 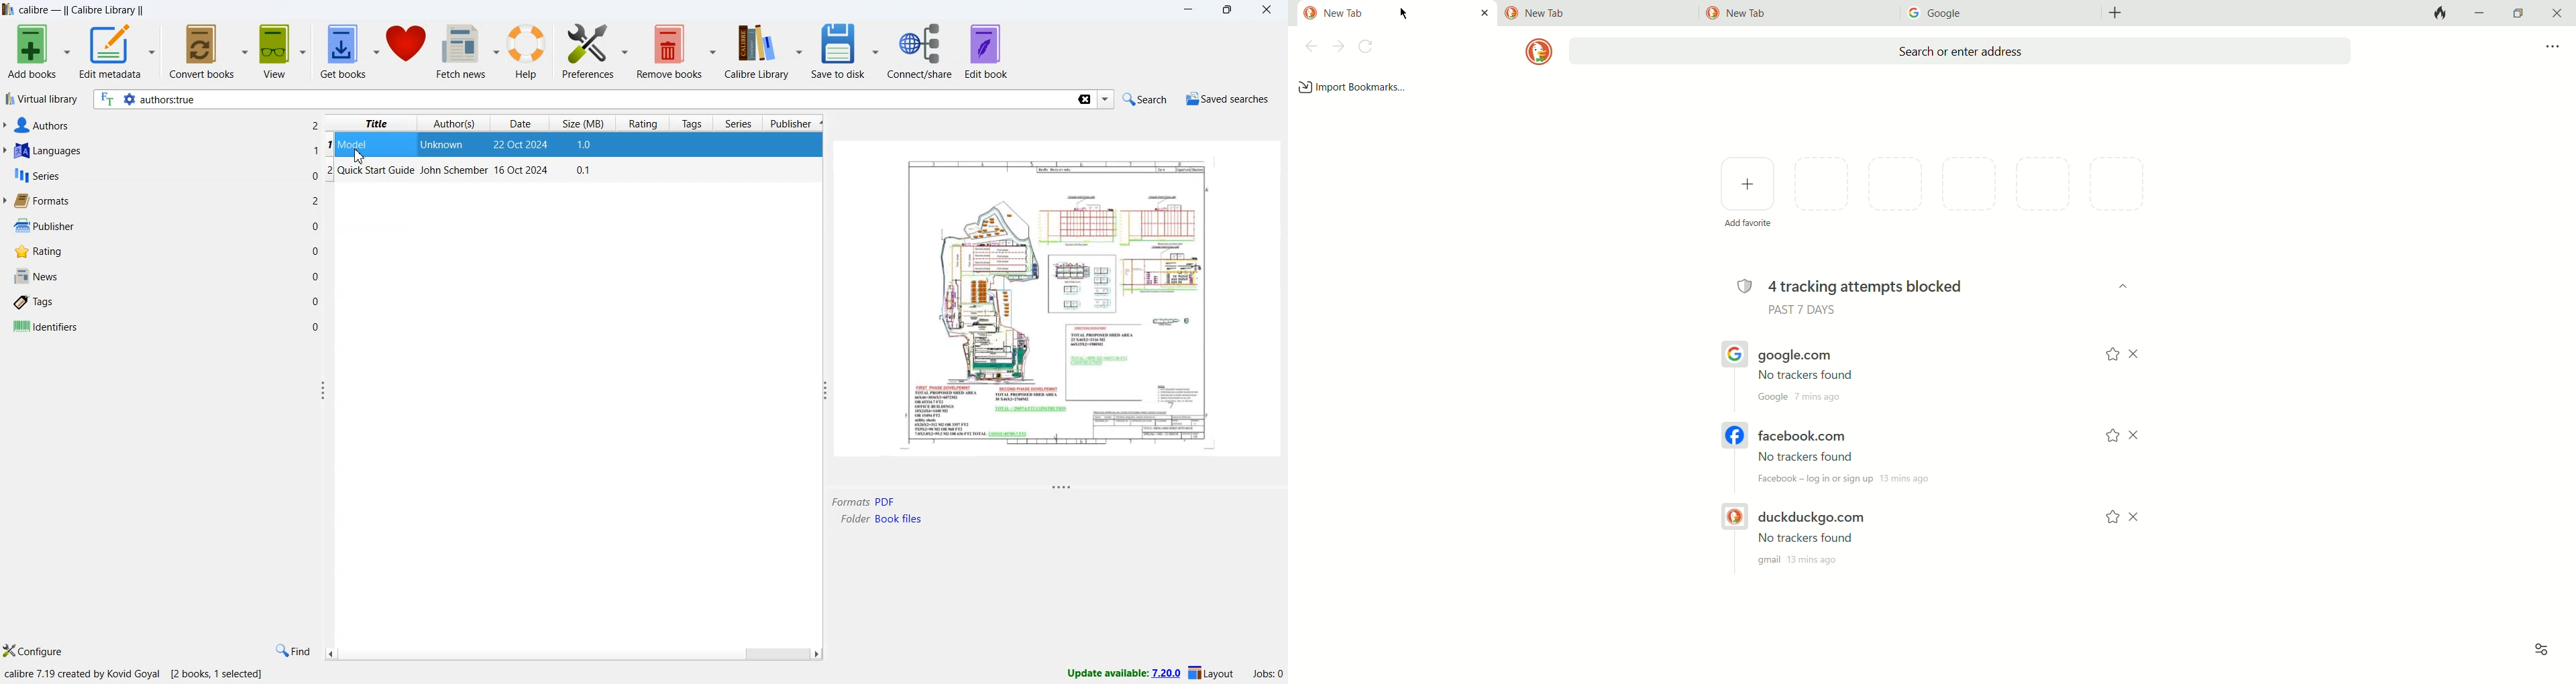 What do you see at coordinates (36, 303) in the screenshot?
I see `tags` at bounding box center [36, 303].